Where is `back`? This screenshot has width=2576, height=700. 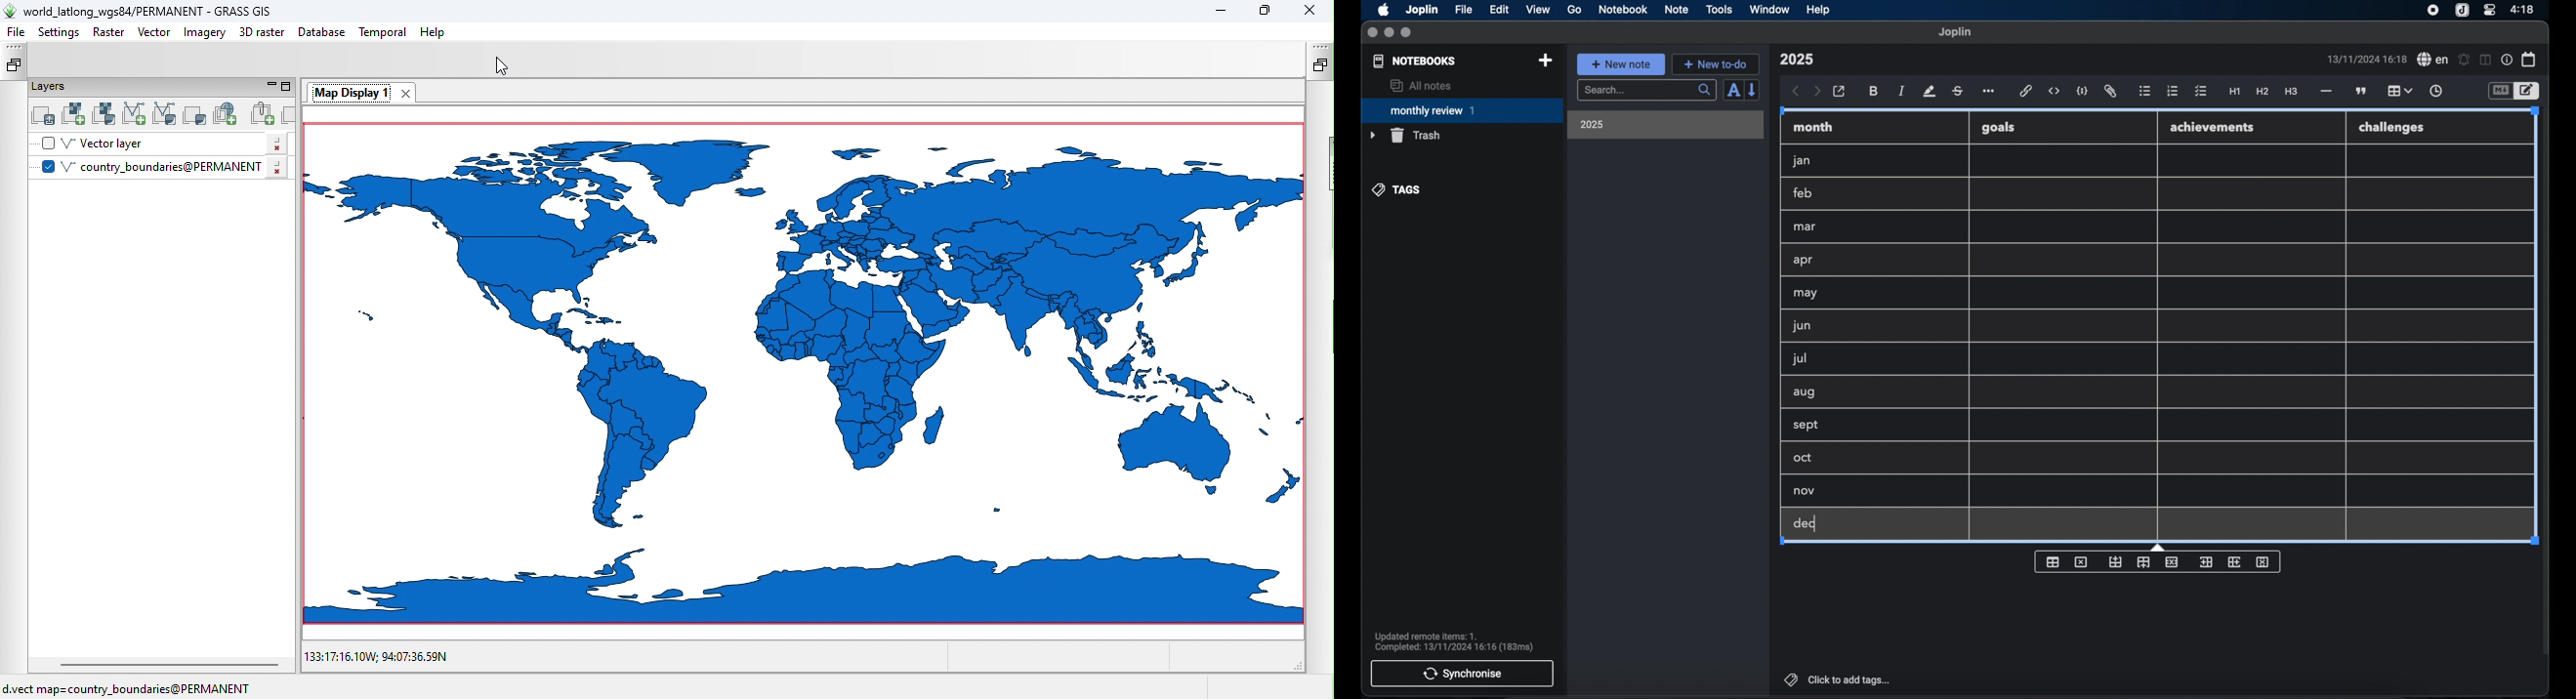 back is located at coordinates (1796, 91).